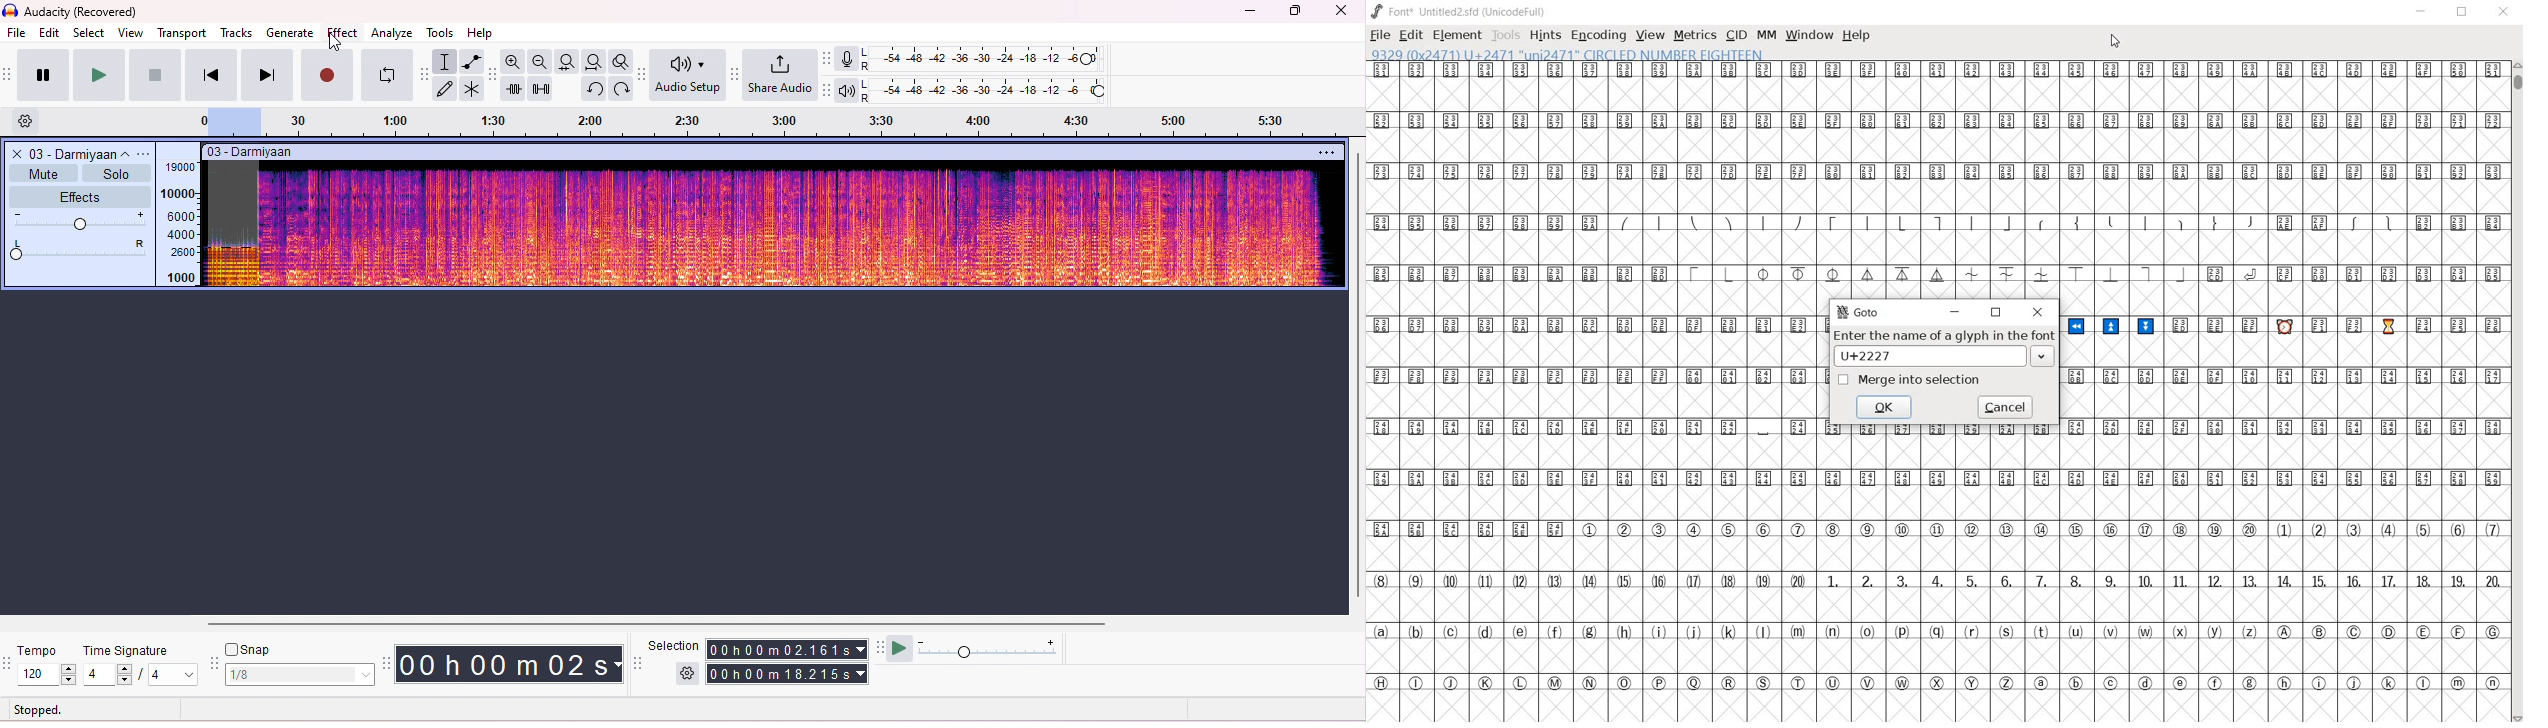  Describe the element at coordinates (1506, 35) in the screenshot. I see `tools` at that location.